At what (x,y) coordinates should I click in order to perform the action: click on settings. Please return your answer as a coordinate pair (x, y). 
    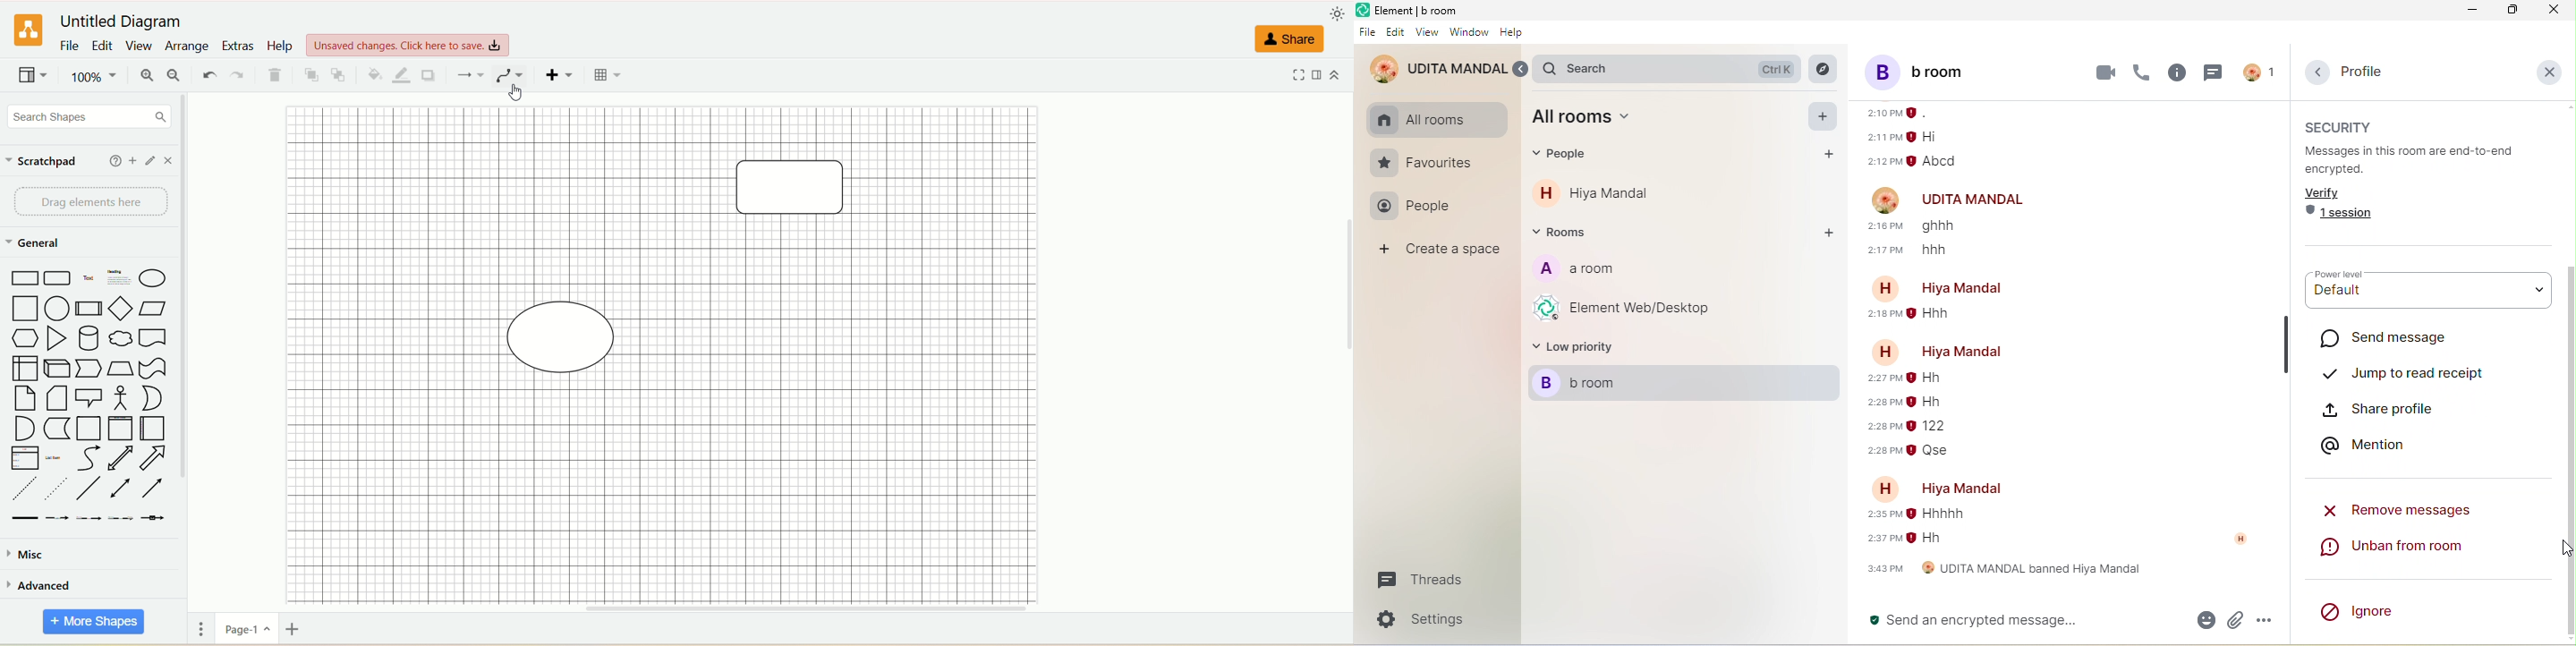
    Looking at the image, I should click on (1430, 619).